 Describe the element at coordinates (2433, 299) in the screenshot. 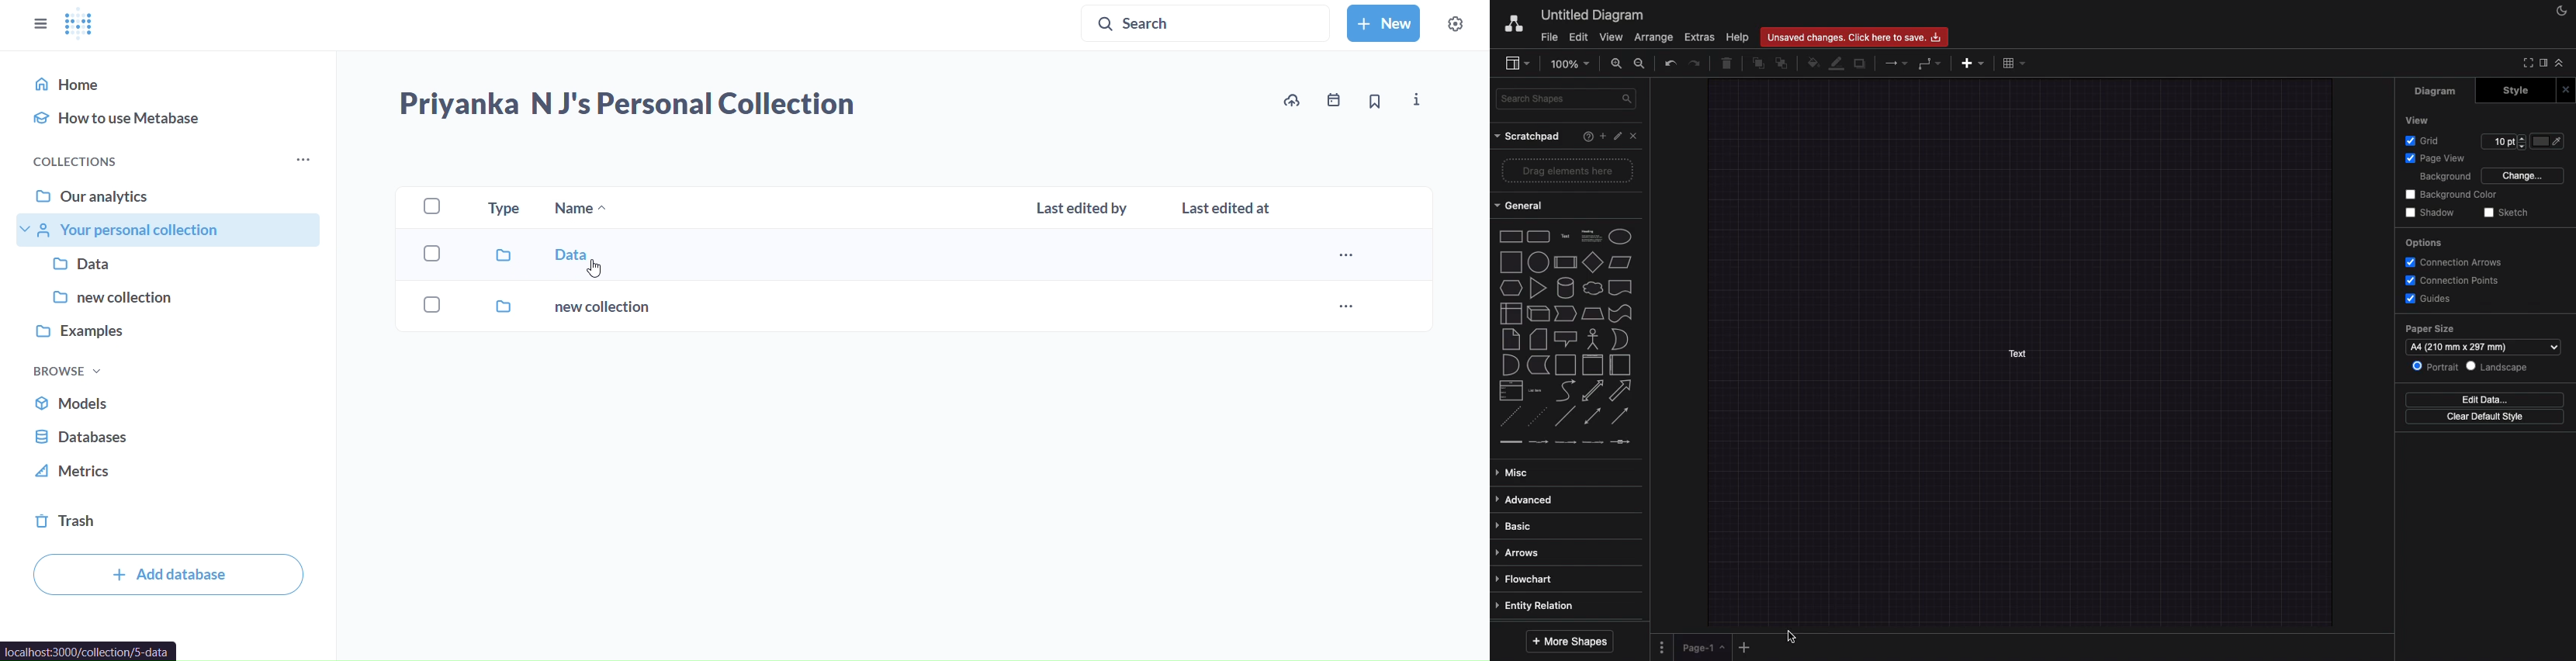

I see `Guides` at that location.